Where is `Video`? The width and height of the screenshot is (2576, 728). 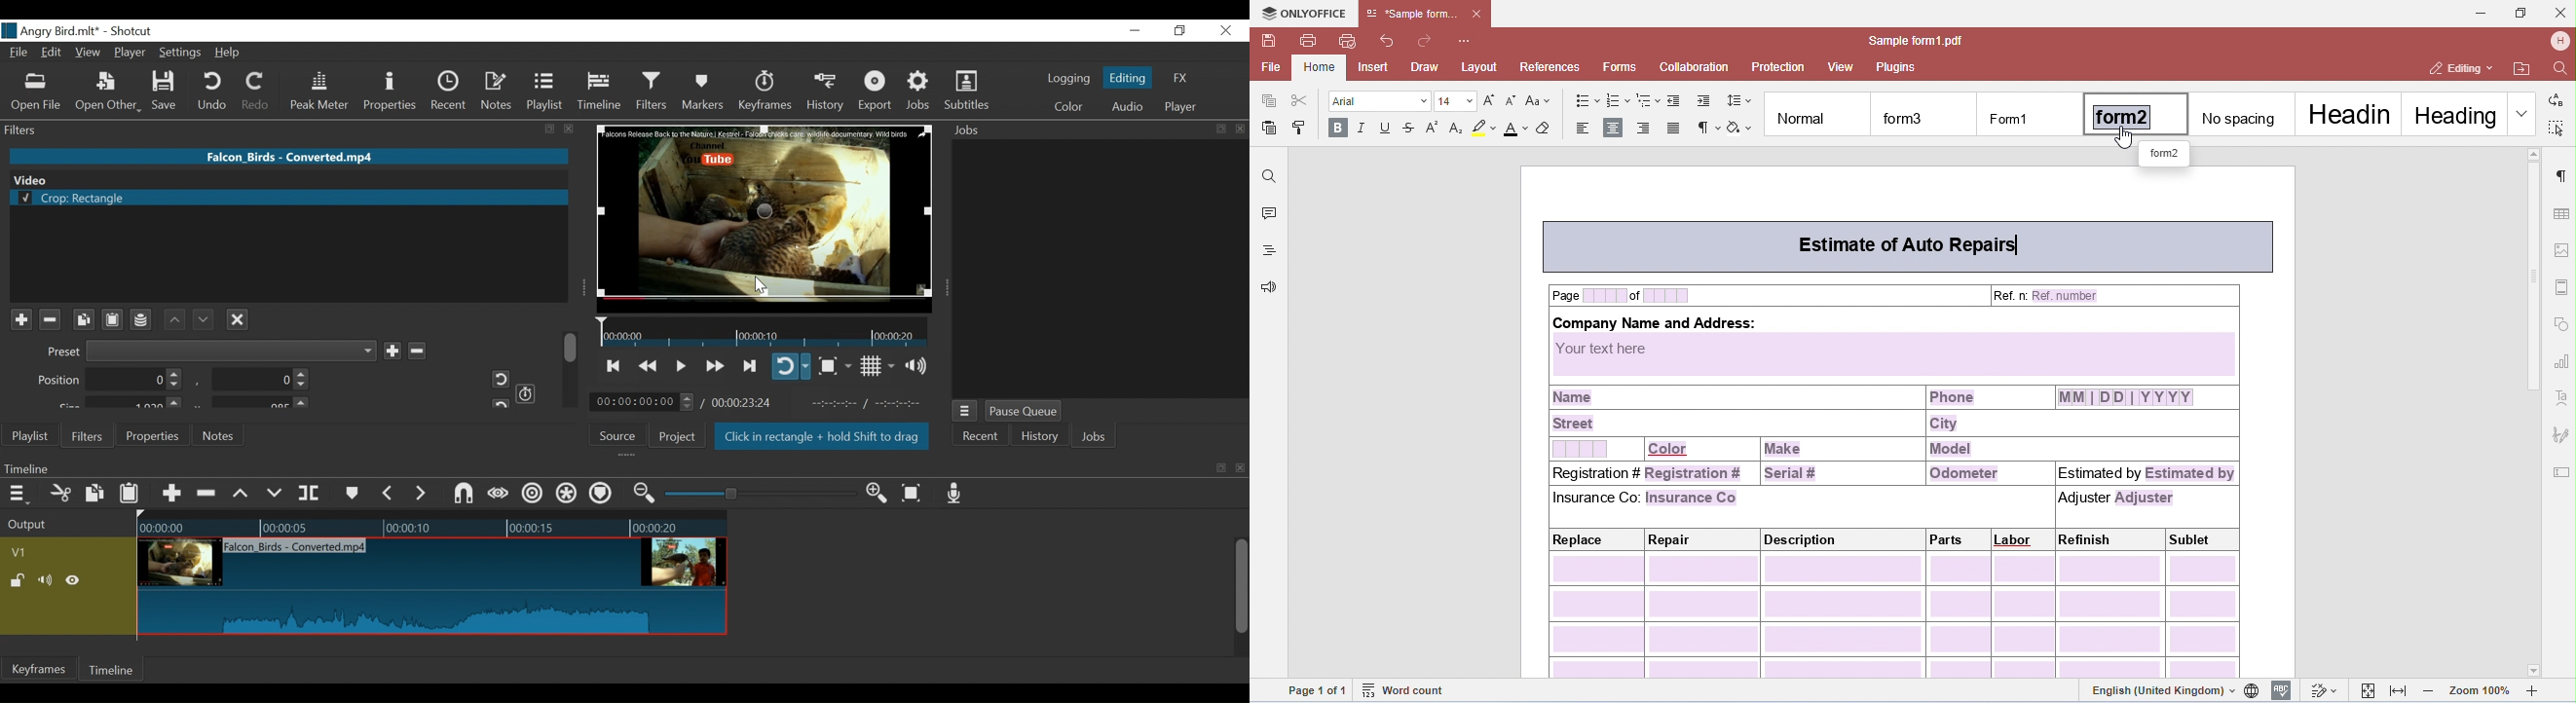 Video is located at coordinates (286, 179).